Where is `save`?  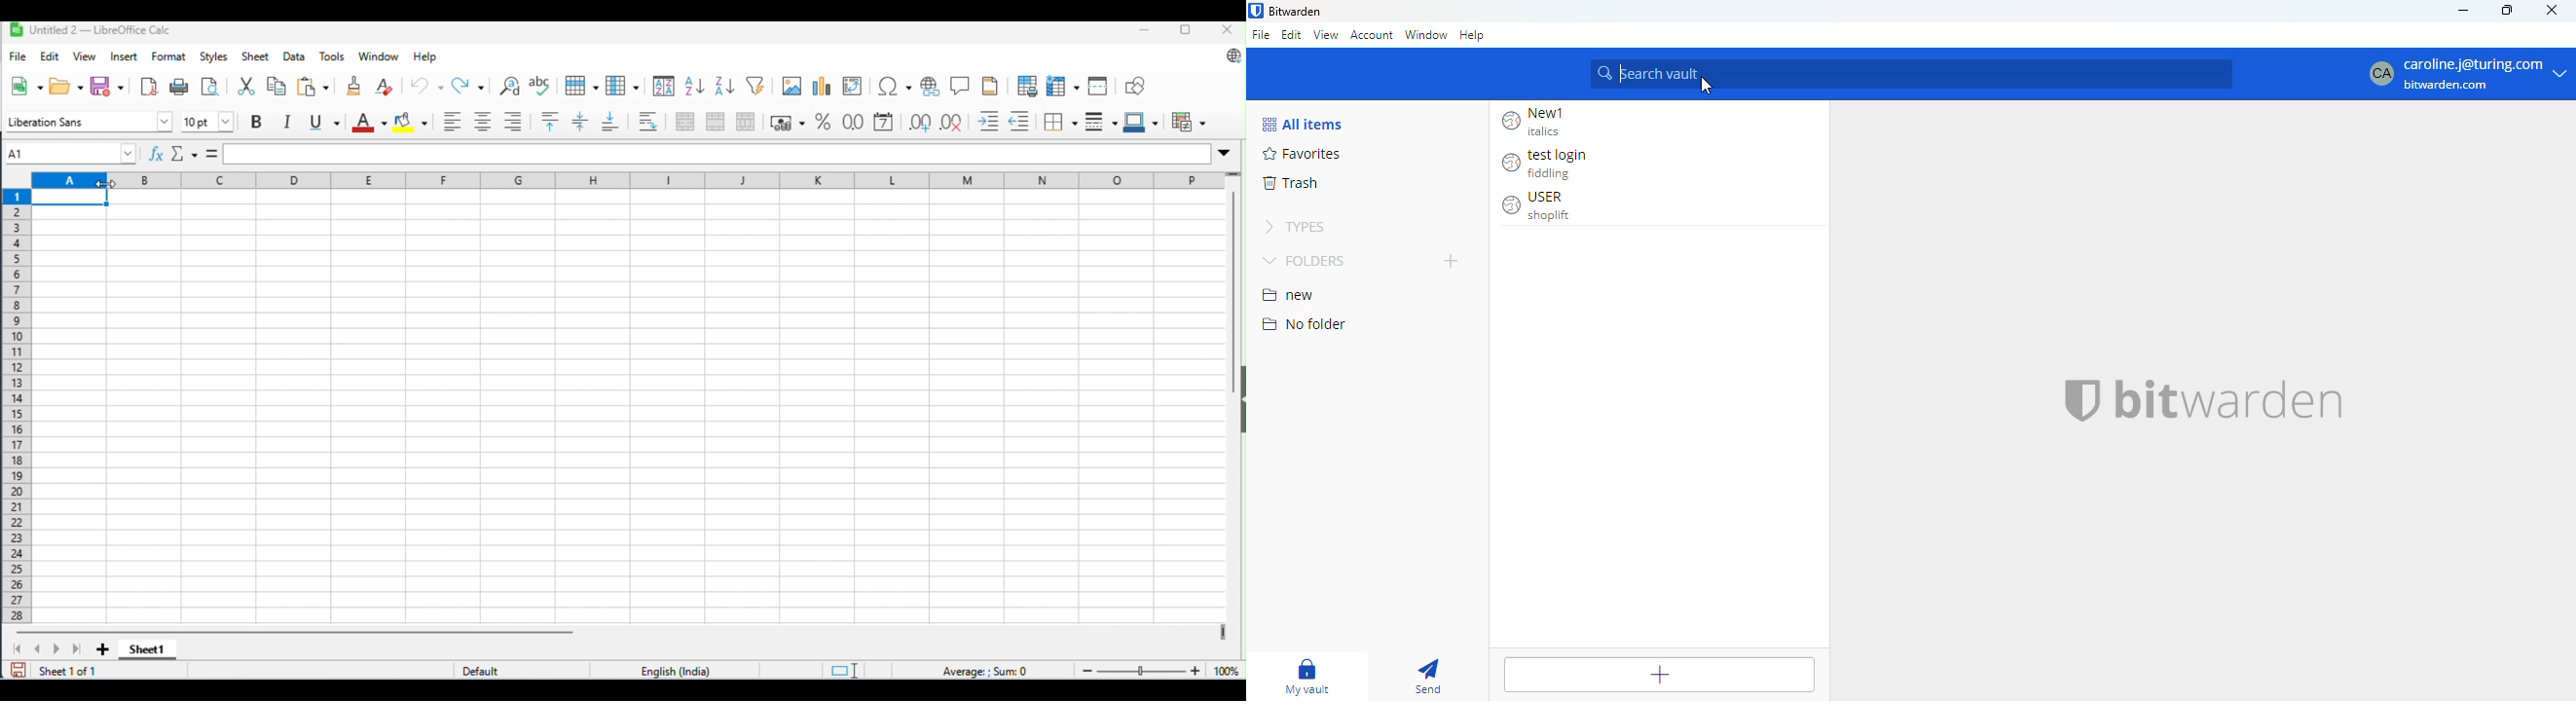 save is located at coordinates (19, 669).